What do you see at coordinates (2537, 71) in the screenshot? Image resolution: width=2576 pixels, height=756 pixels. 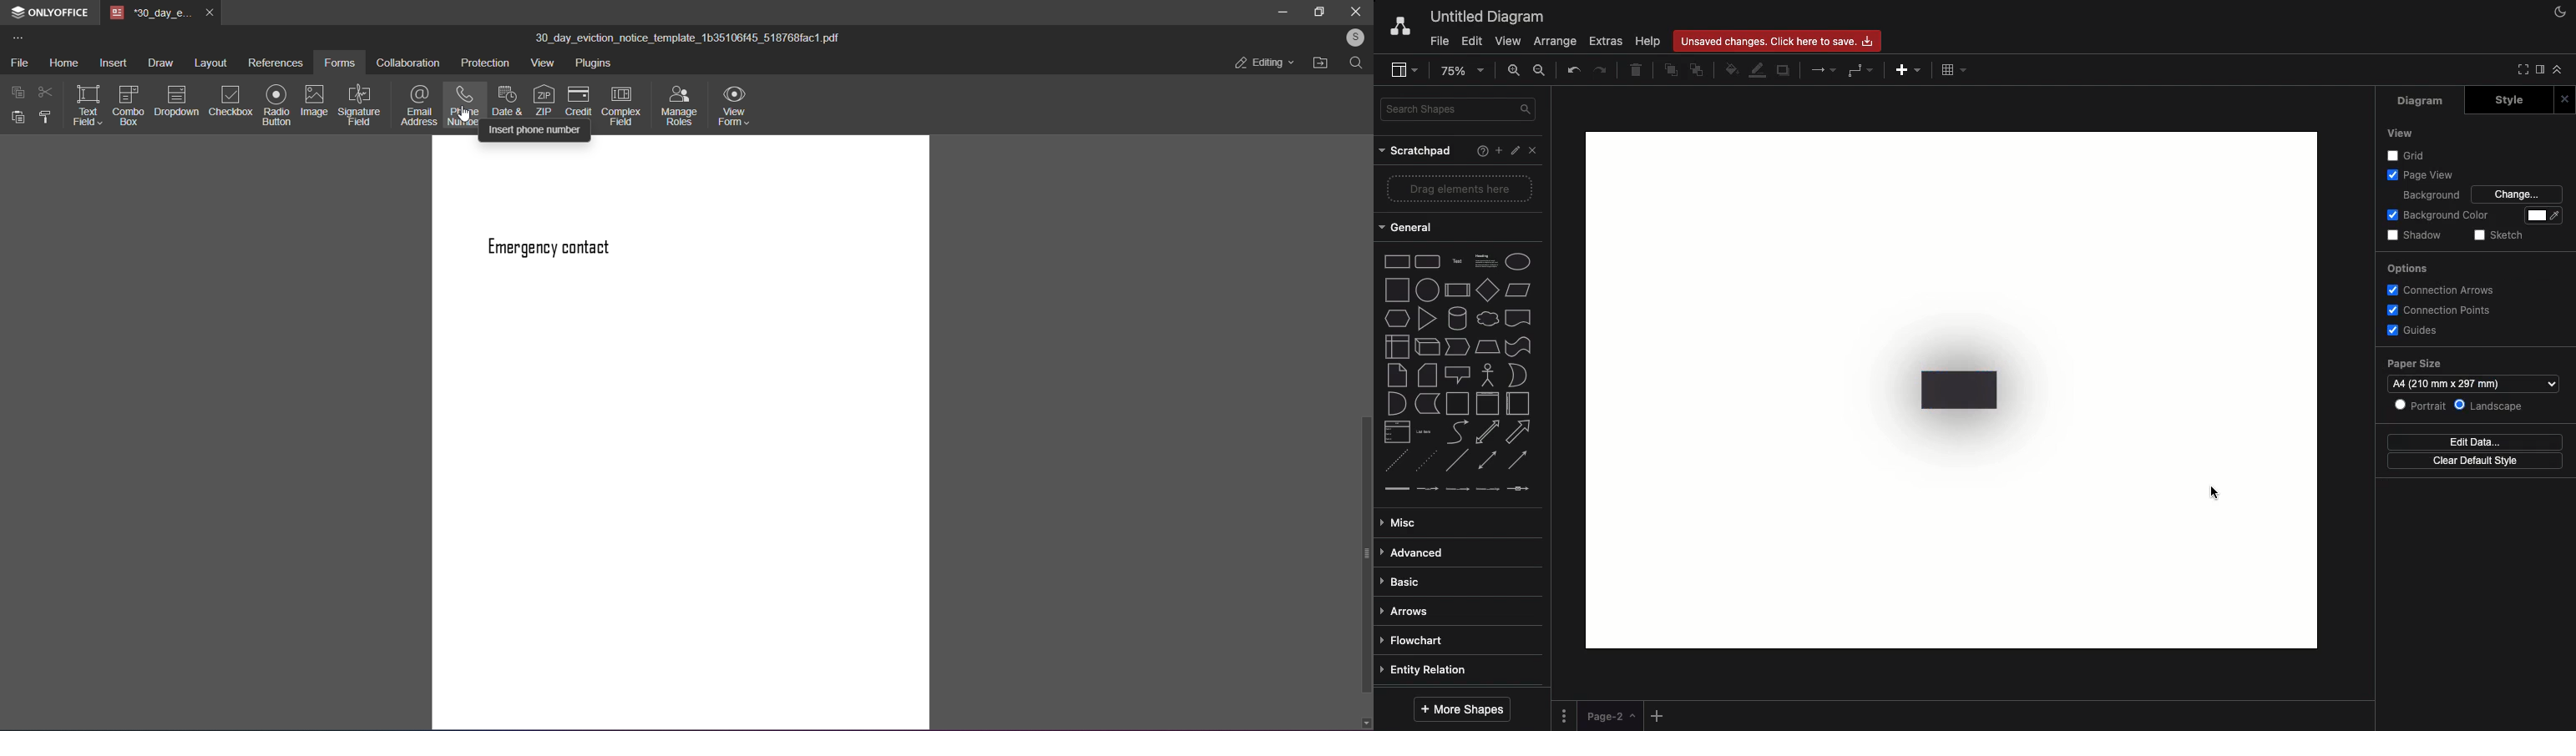 I see `Sidebar` at bounding box center [2537, 71].